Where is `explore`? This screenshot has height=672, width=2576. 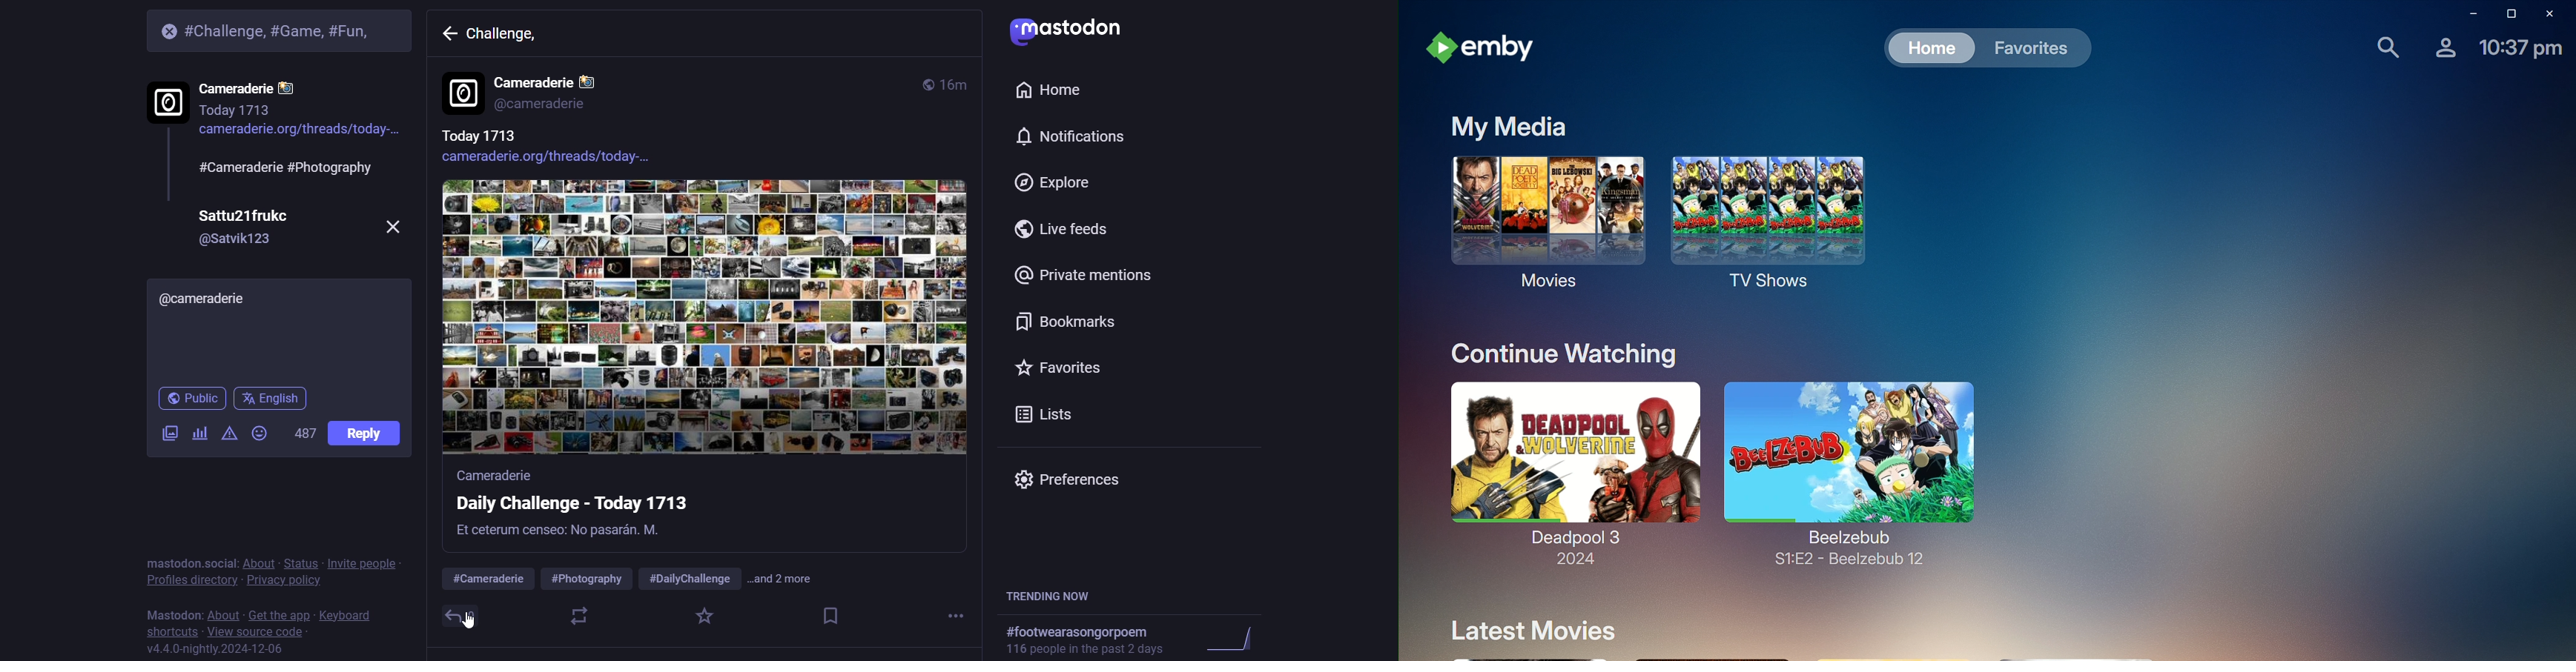
explore is located at coordinates (1055, 182).